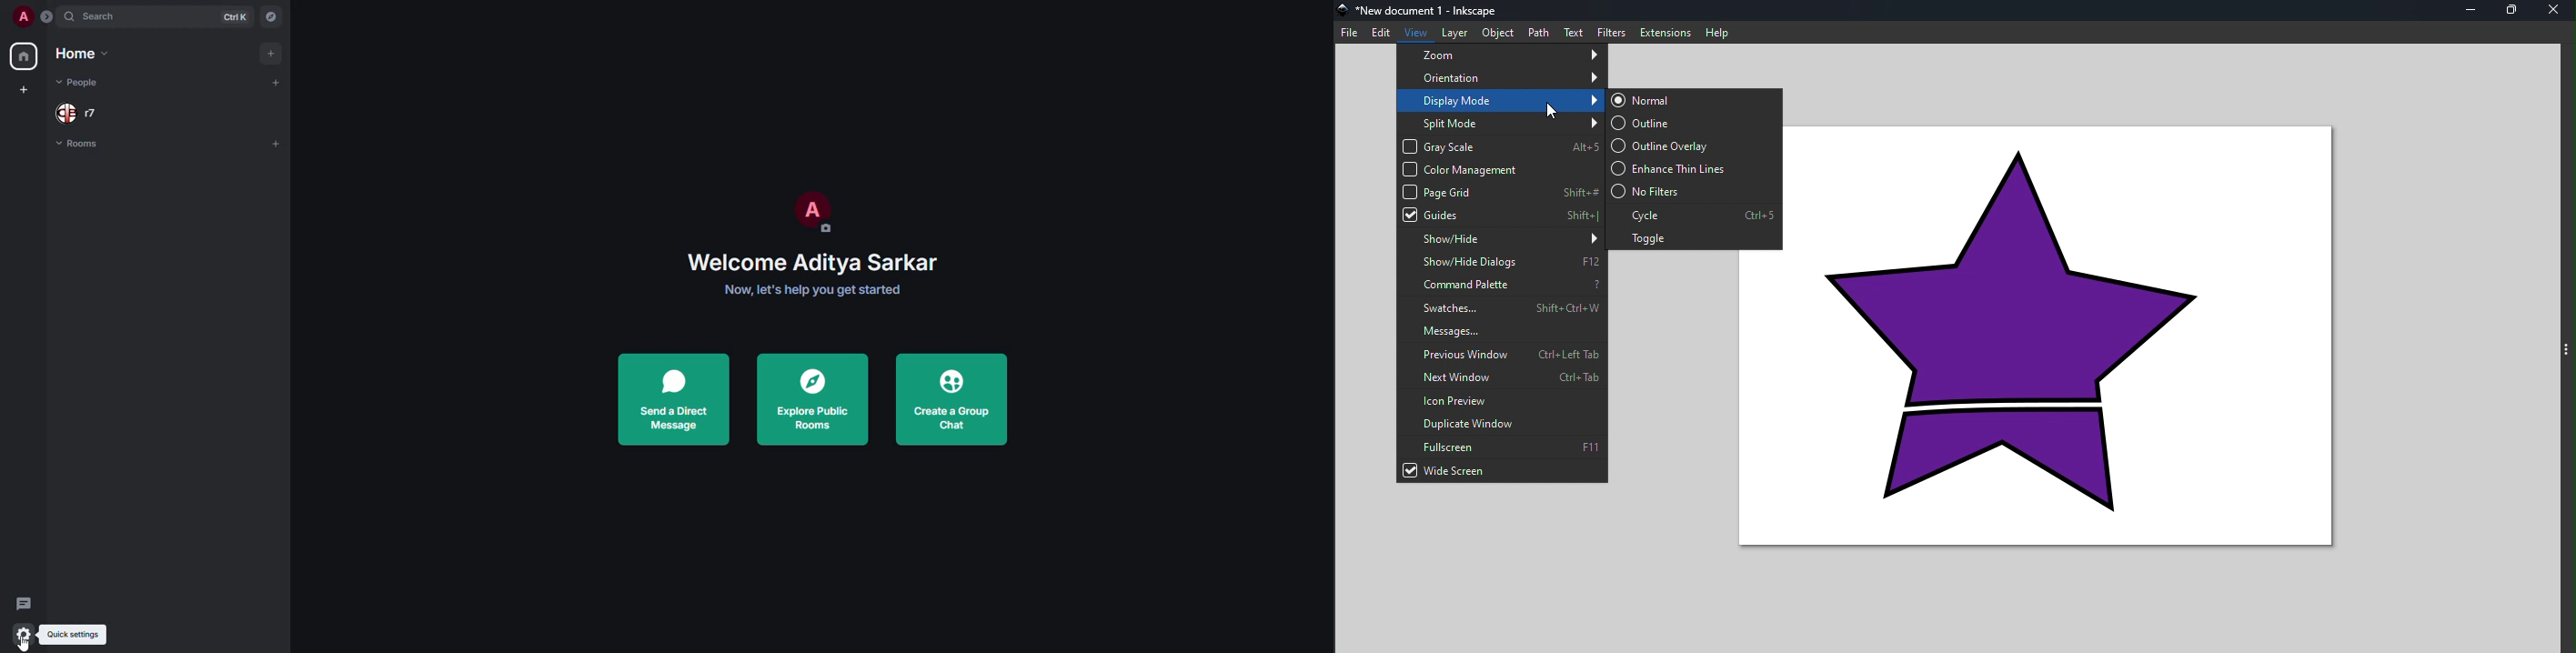 The image size is (2576, 672). Describe the element at coordinates (814, 290) in the screenshot. I see `Now, let's help you get started` at that location.